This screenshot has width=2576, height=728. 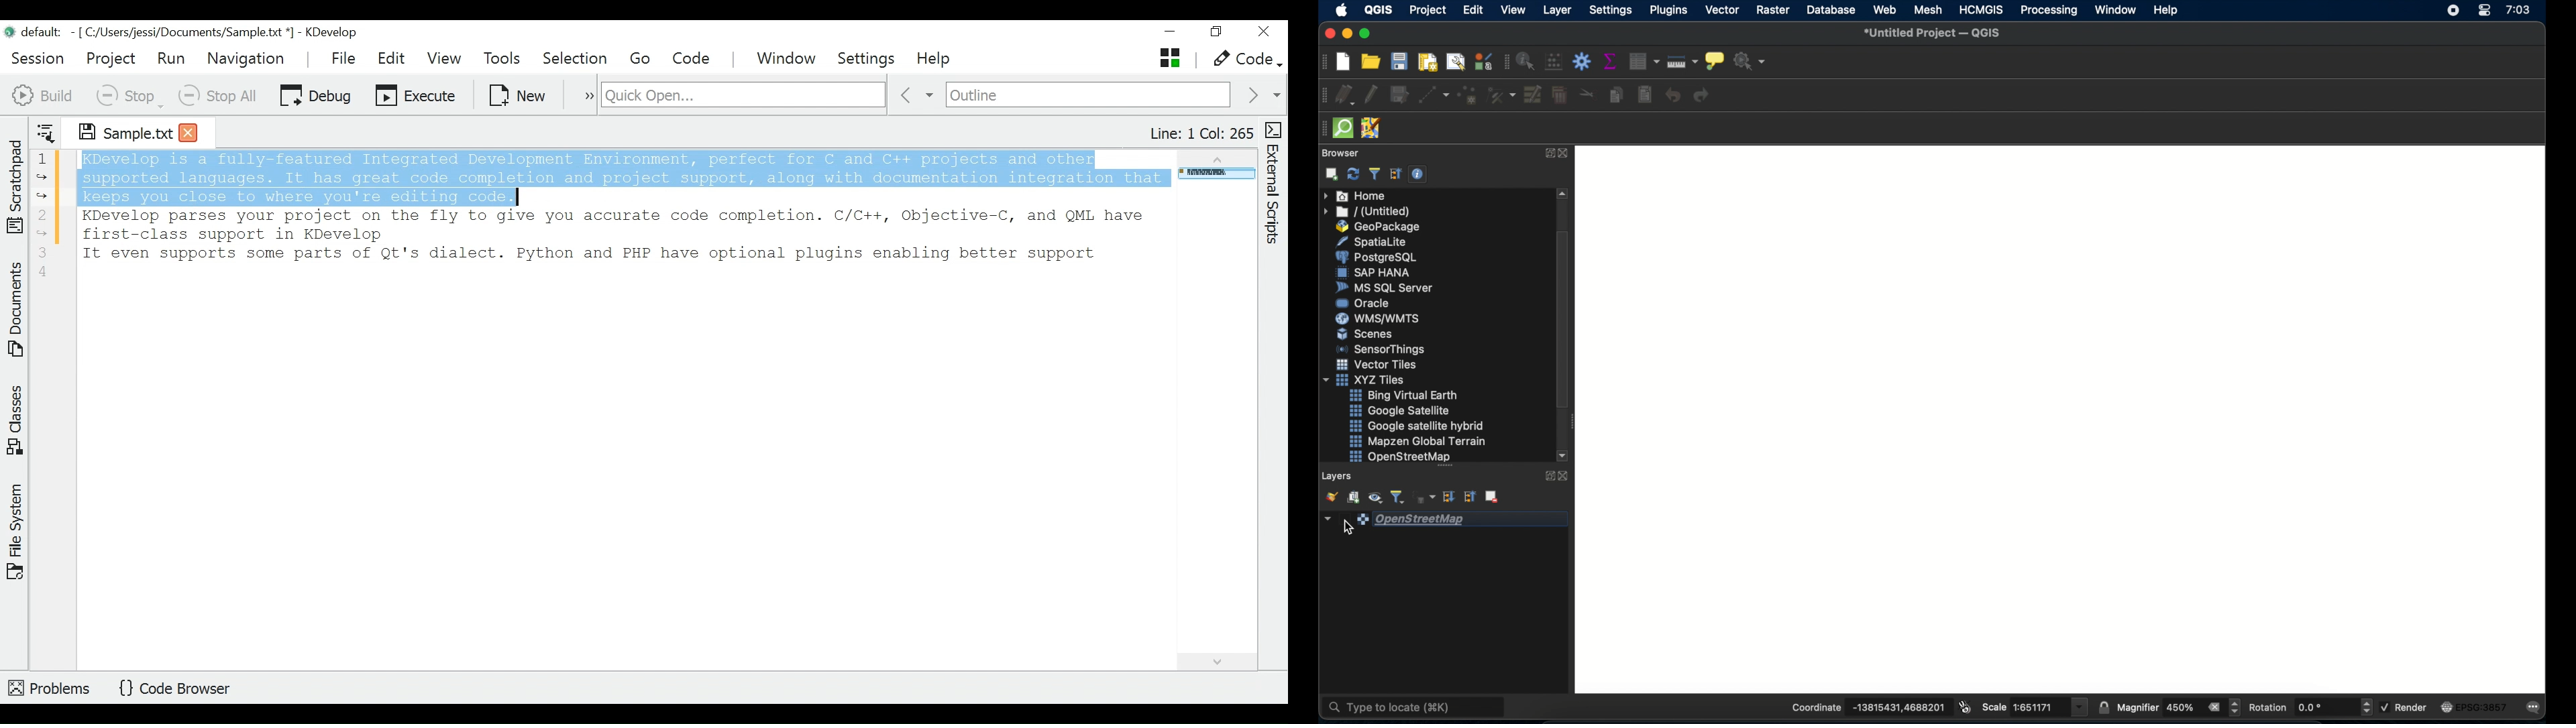 What do you see at coordinates (1384, 287) in the screenshot?
I see `ms sql server` at bounding box center [1384, 287].